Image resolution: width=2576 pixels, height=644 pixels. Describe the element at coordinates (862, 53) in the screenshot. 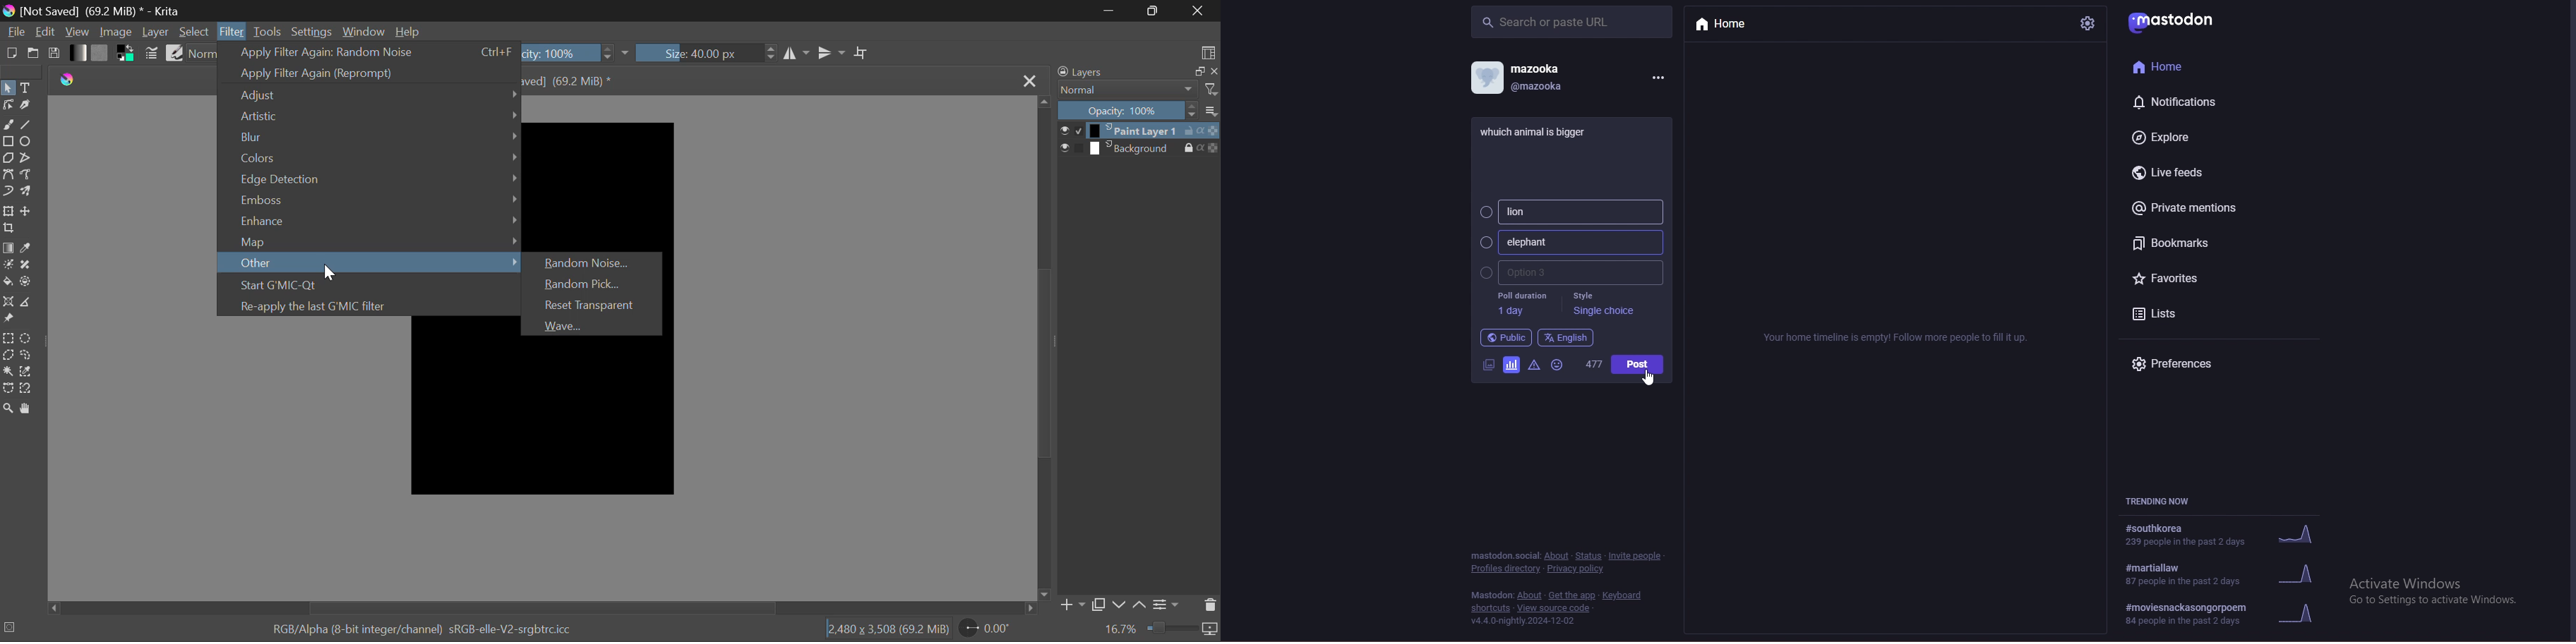

I see `Crop` at that location.